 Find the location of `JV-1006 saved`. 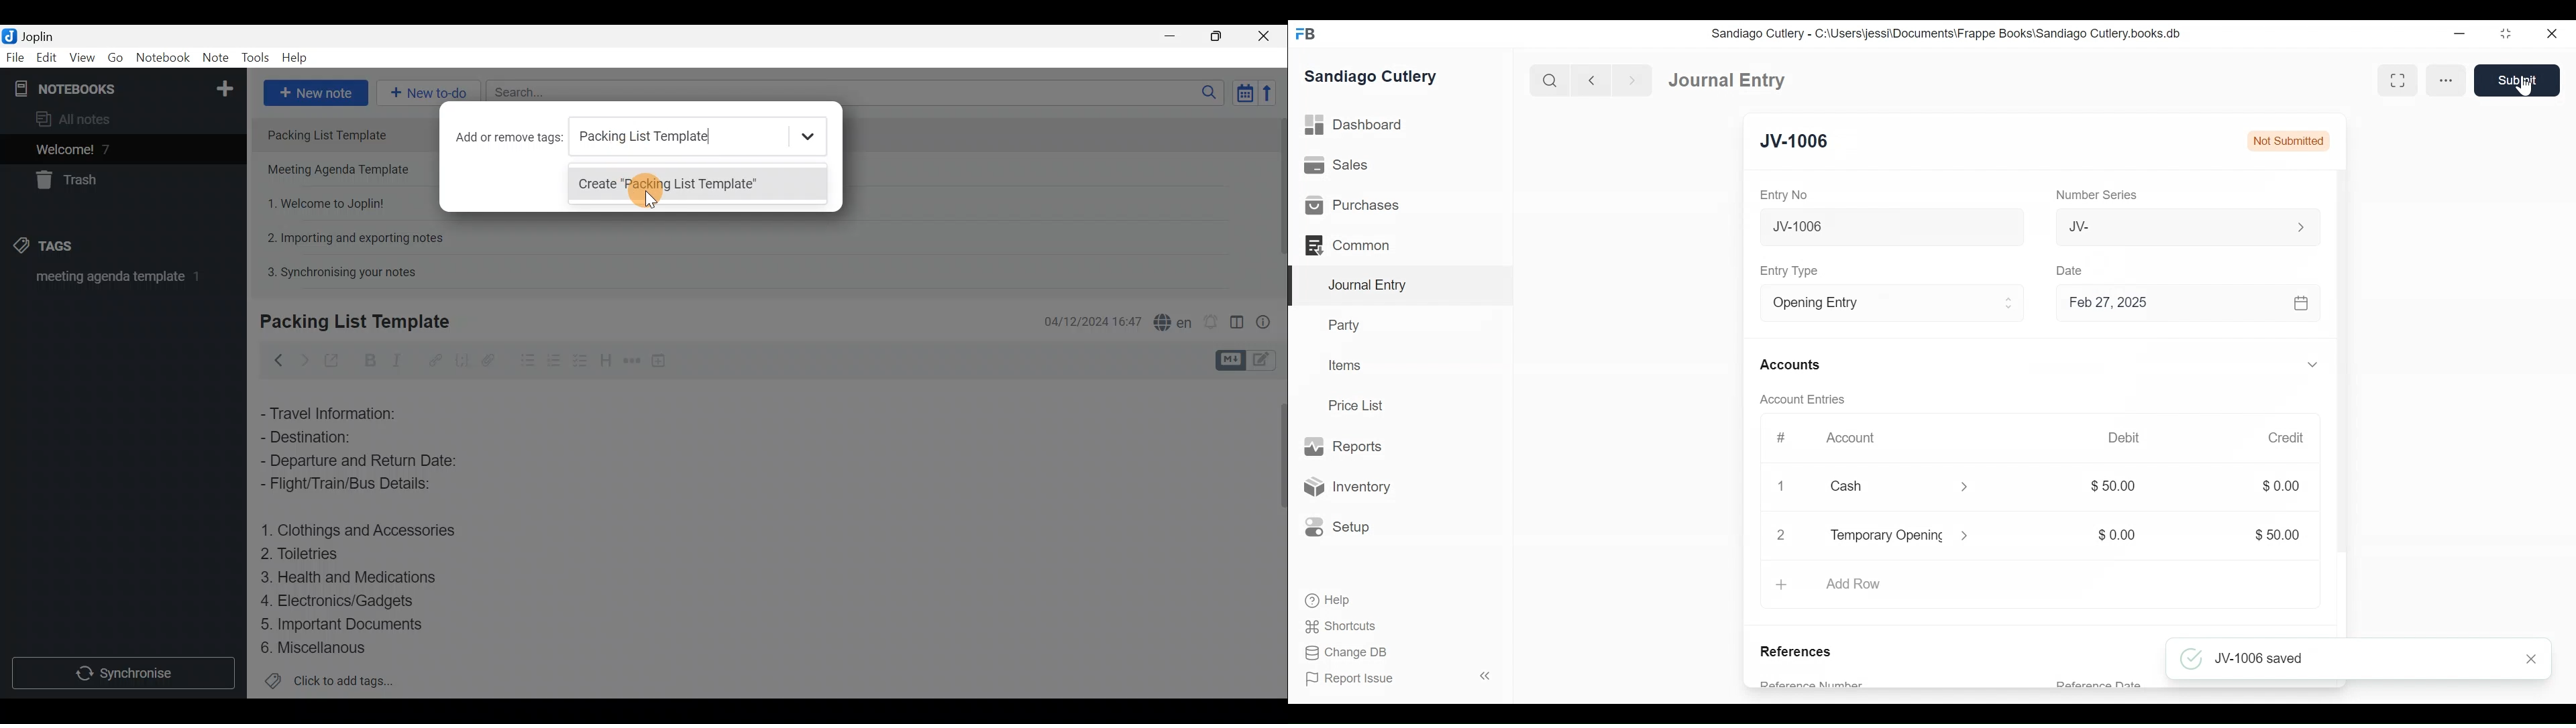

JV-1006 saved is located at coordinates (2341, 660).